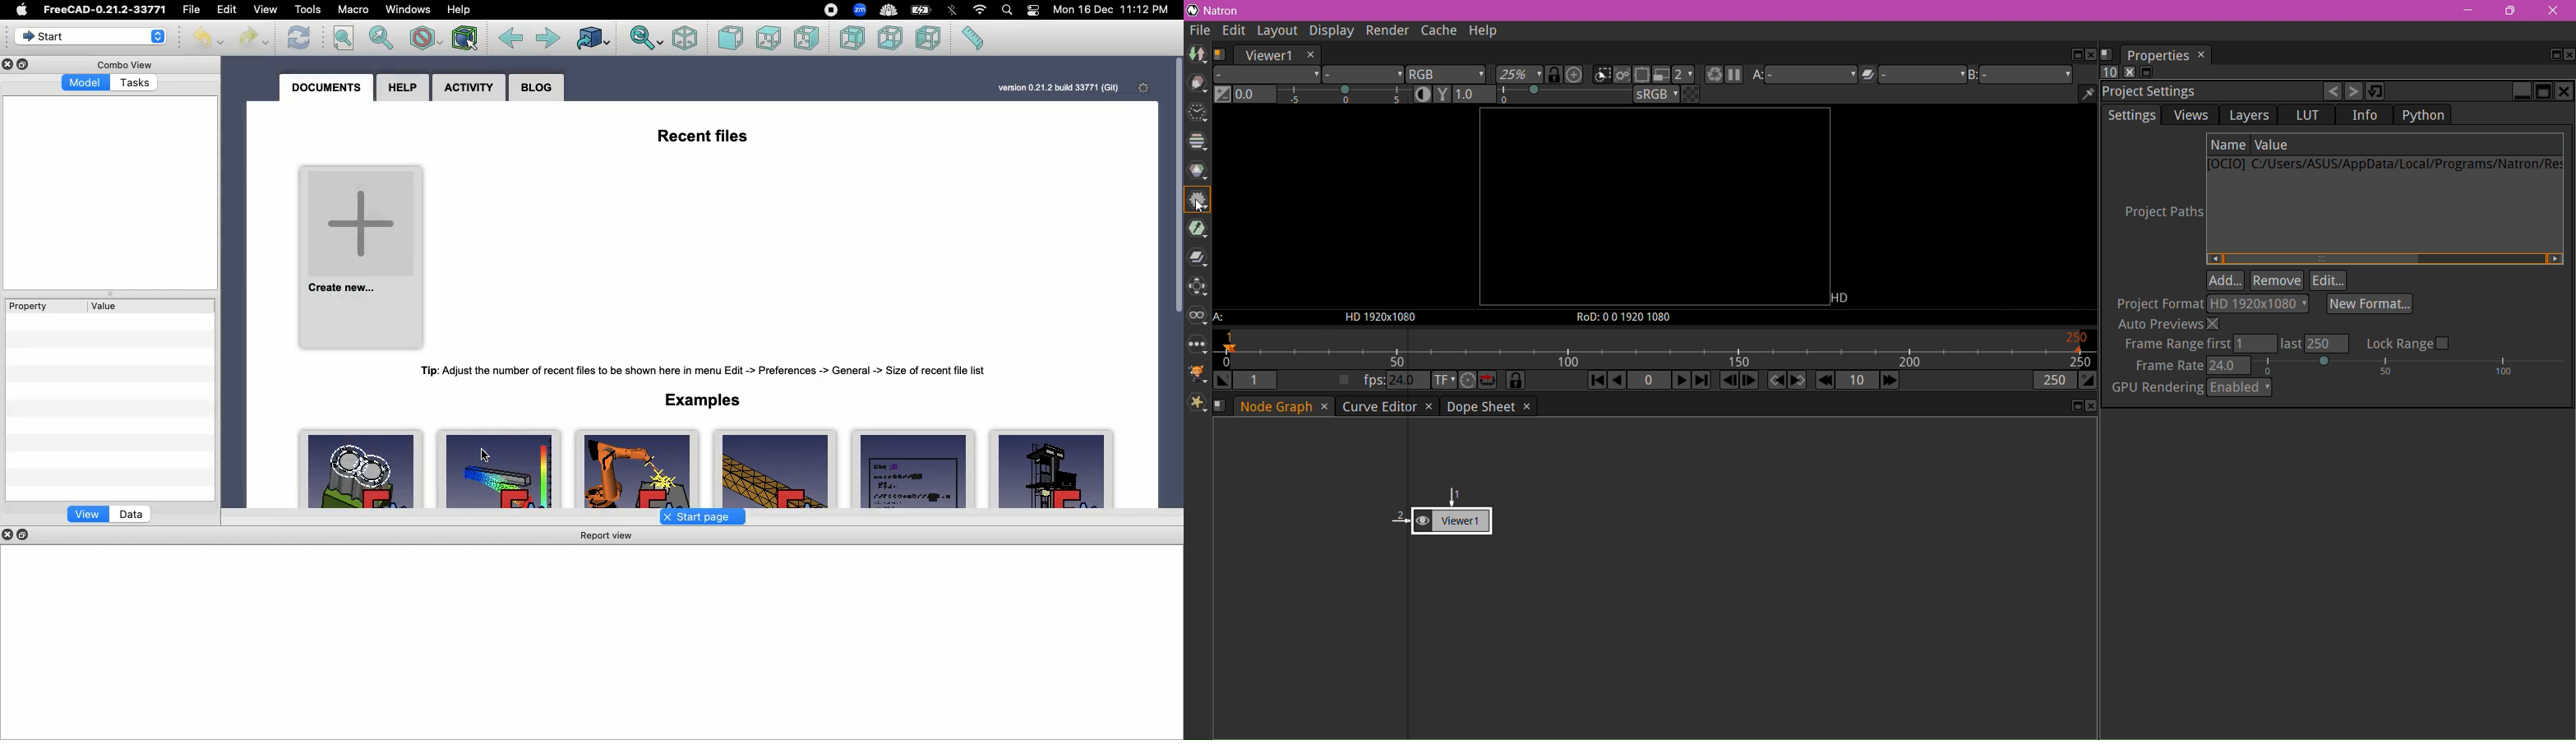  Describe the element at coordinates (860, 10) in the screenshot. I see `zoom` at that location.